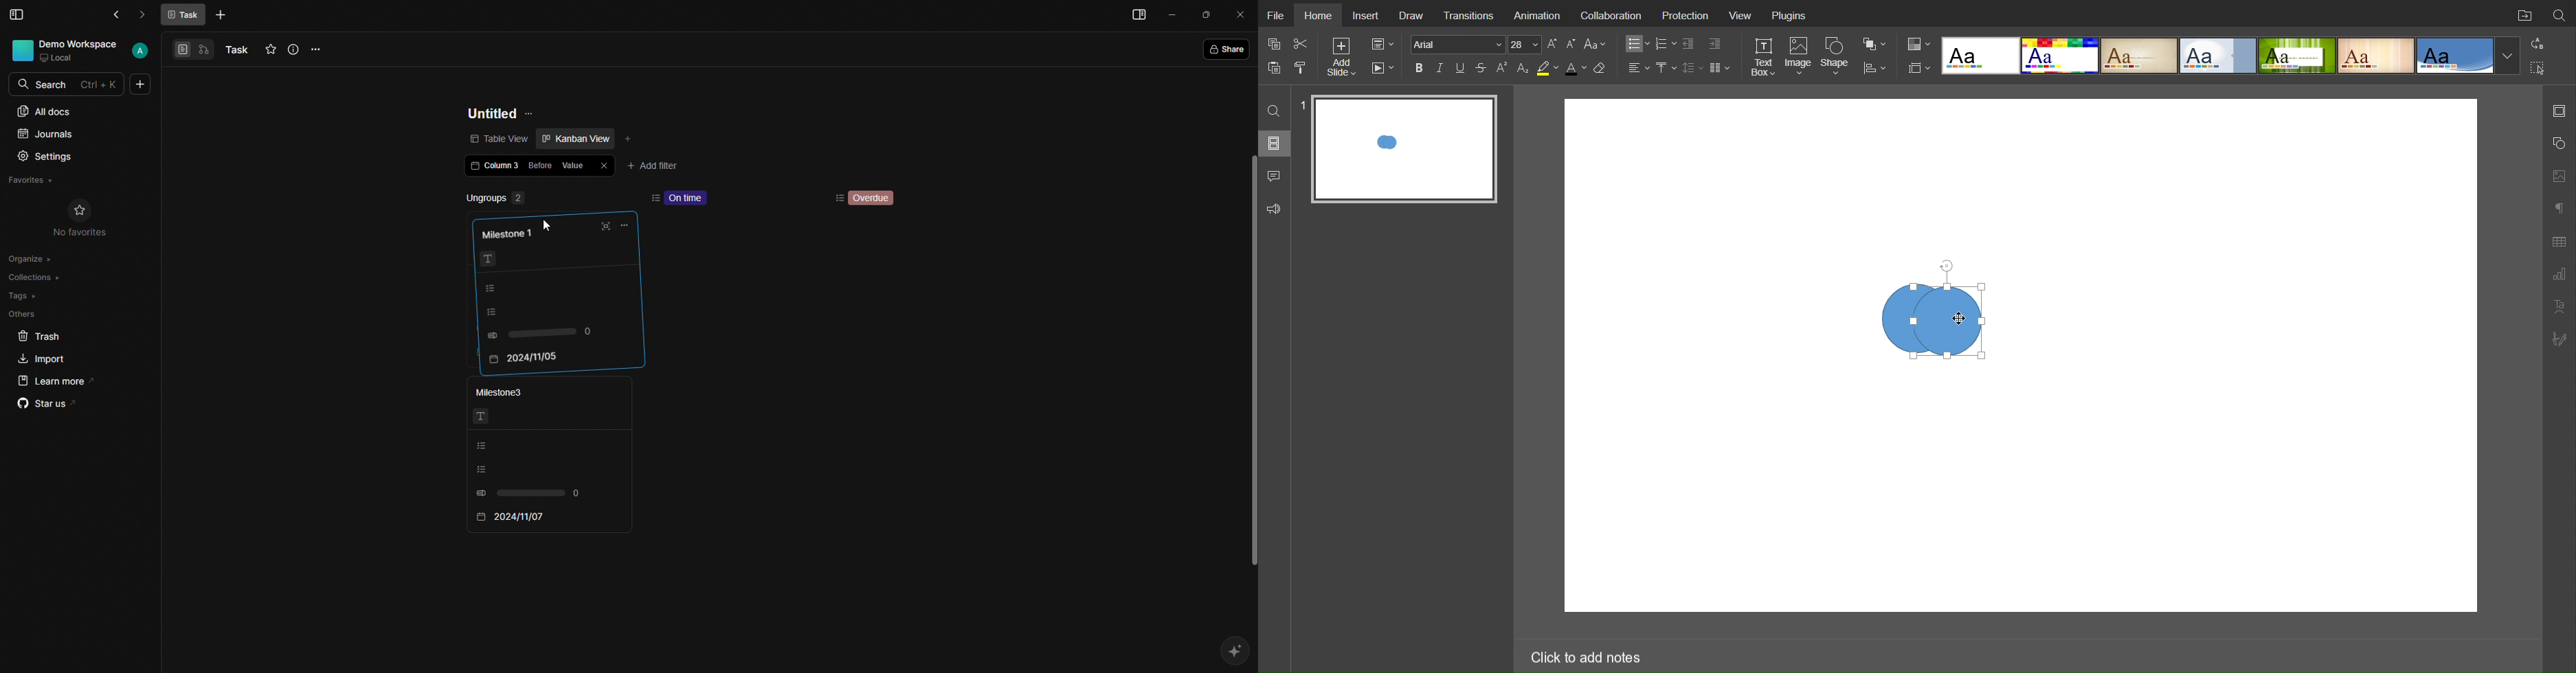 Image resolution: width=2576 pixels, height=700 pixels. What do you see at coordinates (22, 315) in the screenshot?
I see `Others` at bounding box center [22, 315].